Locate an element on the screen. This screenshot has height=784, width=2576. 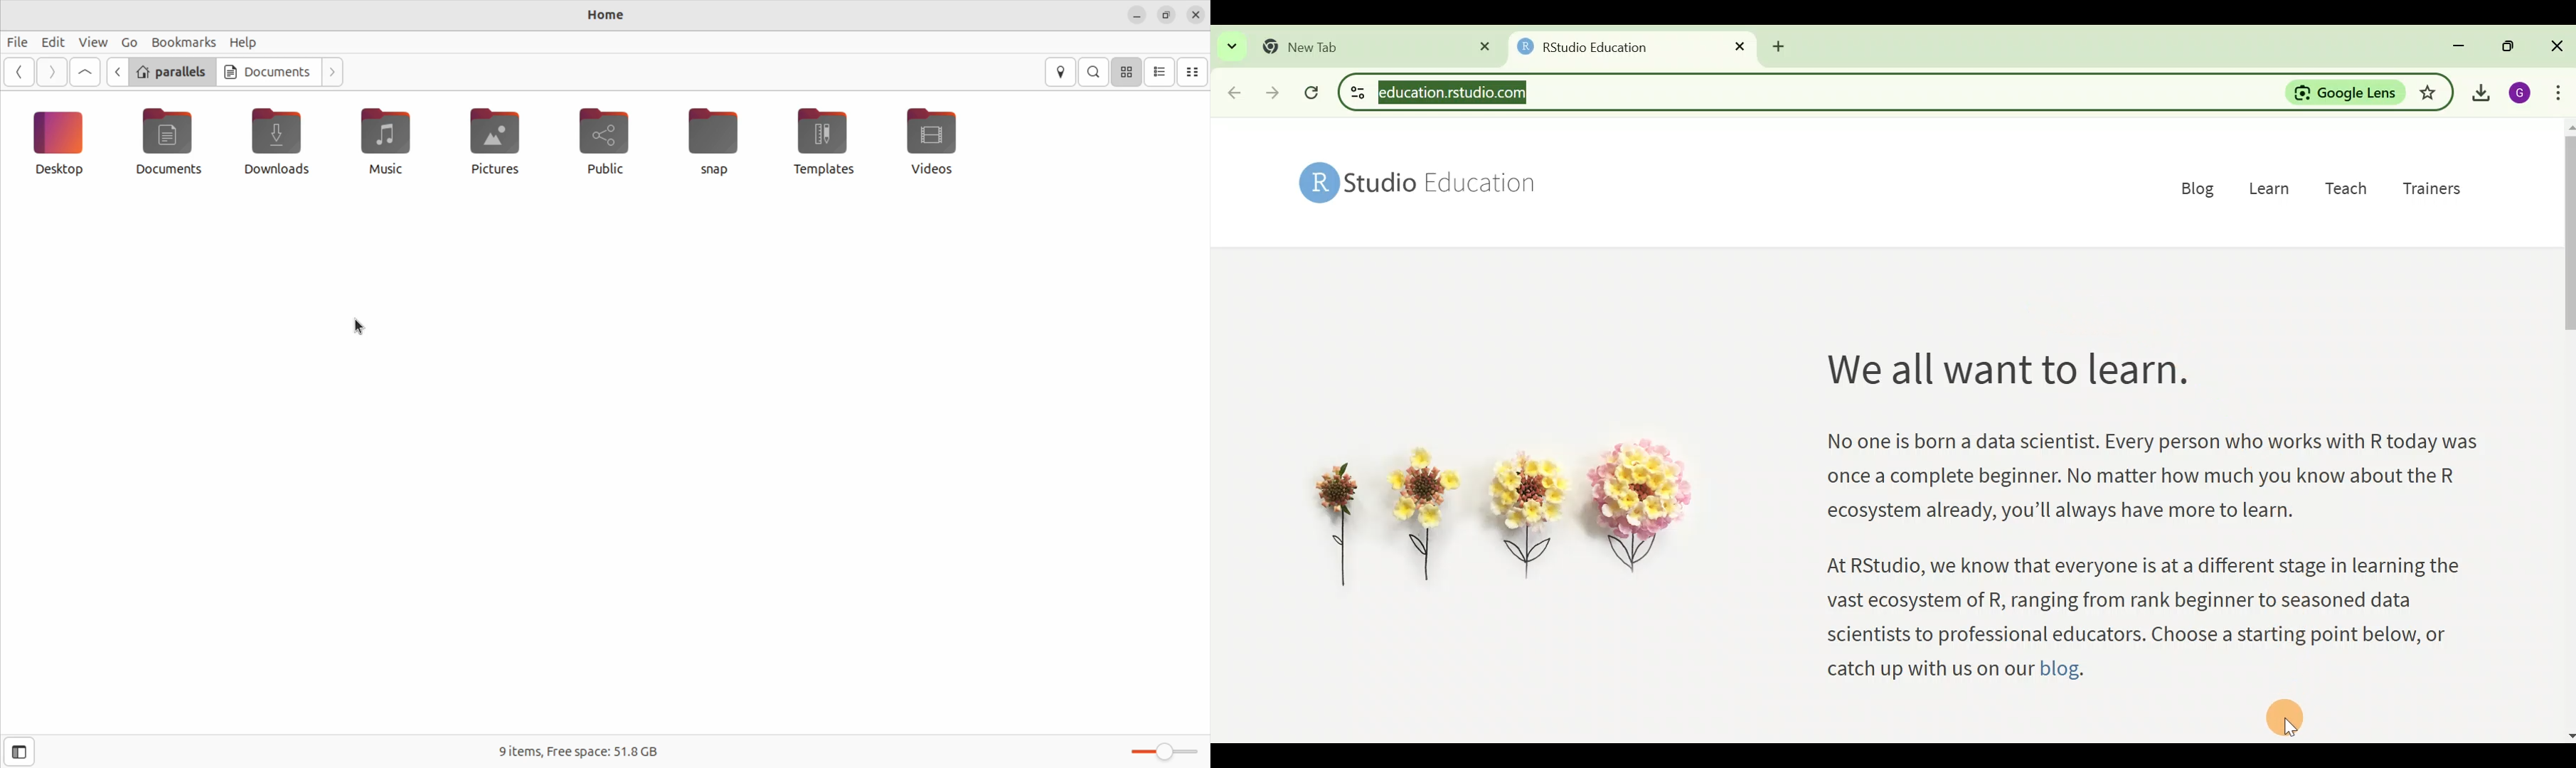
minimize is located at coordinates (1136, 16).